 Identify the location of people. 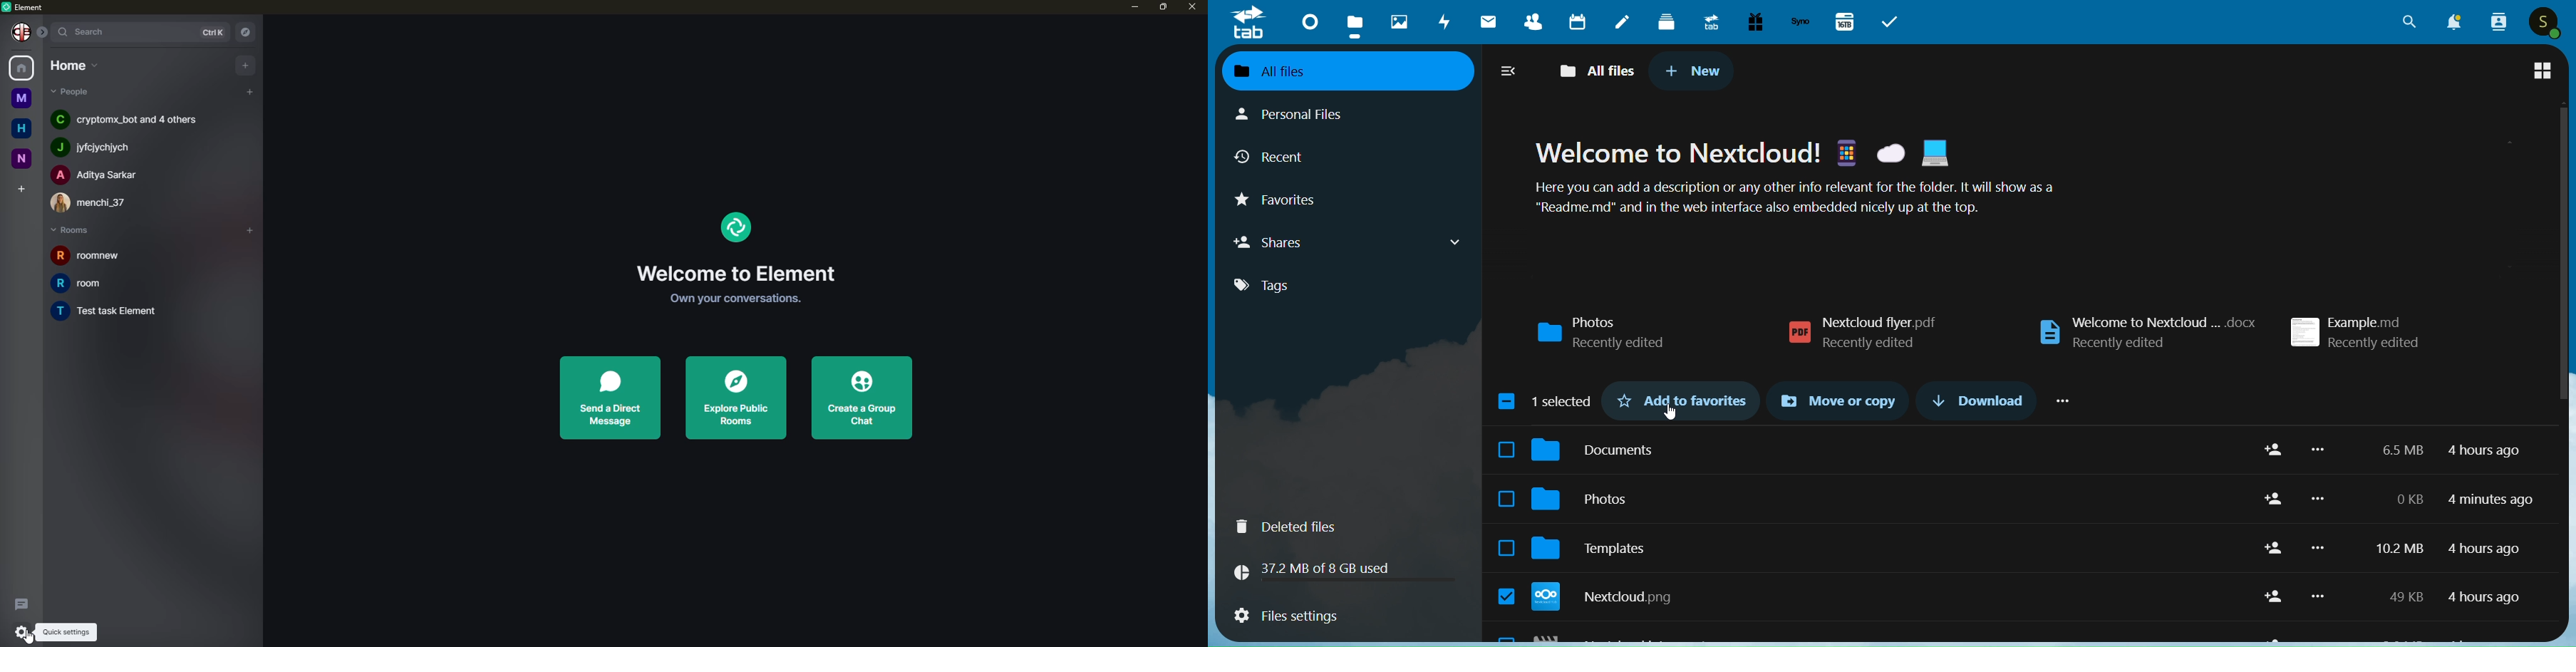
(99, 147).